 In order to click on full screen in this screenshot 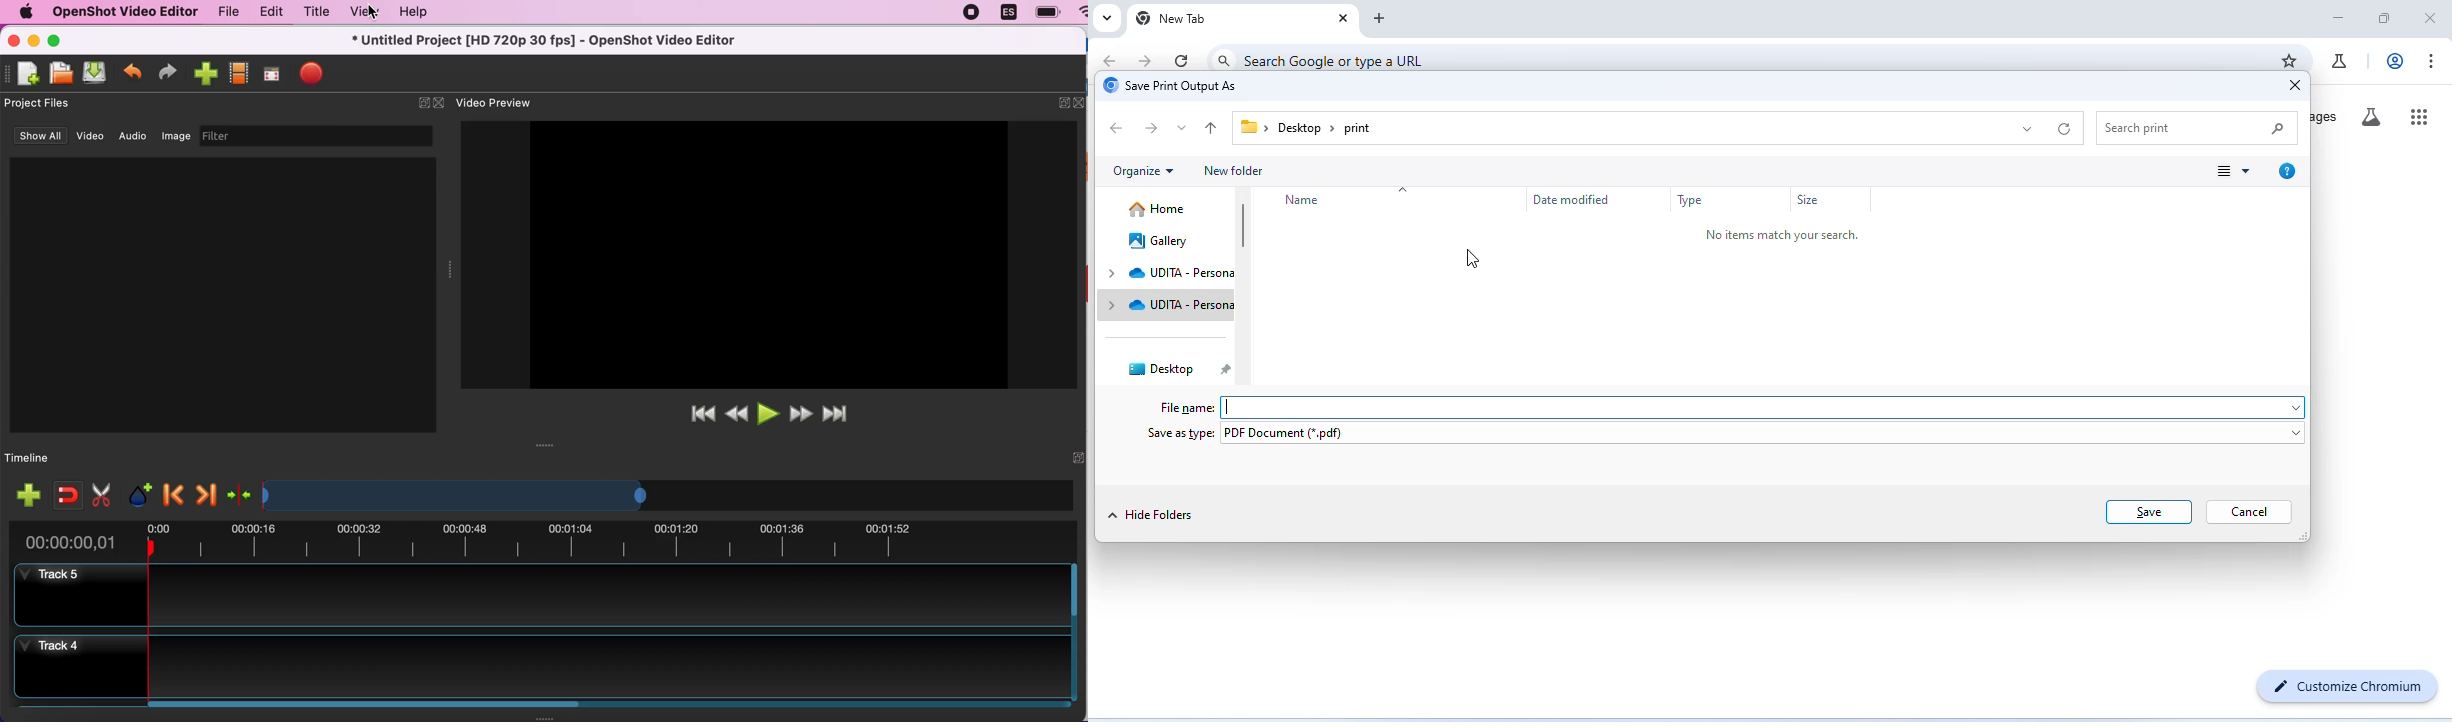, I will do `click(272, 75)`.